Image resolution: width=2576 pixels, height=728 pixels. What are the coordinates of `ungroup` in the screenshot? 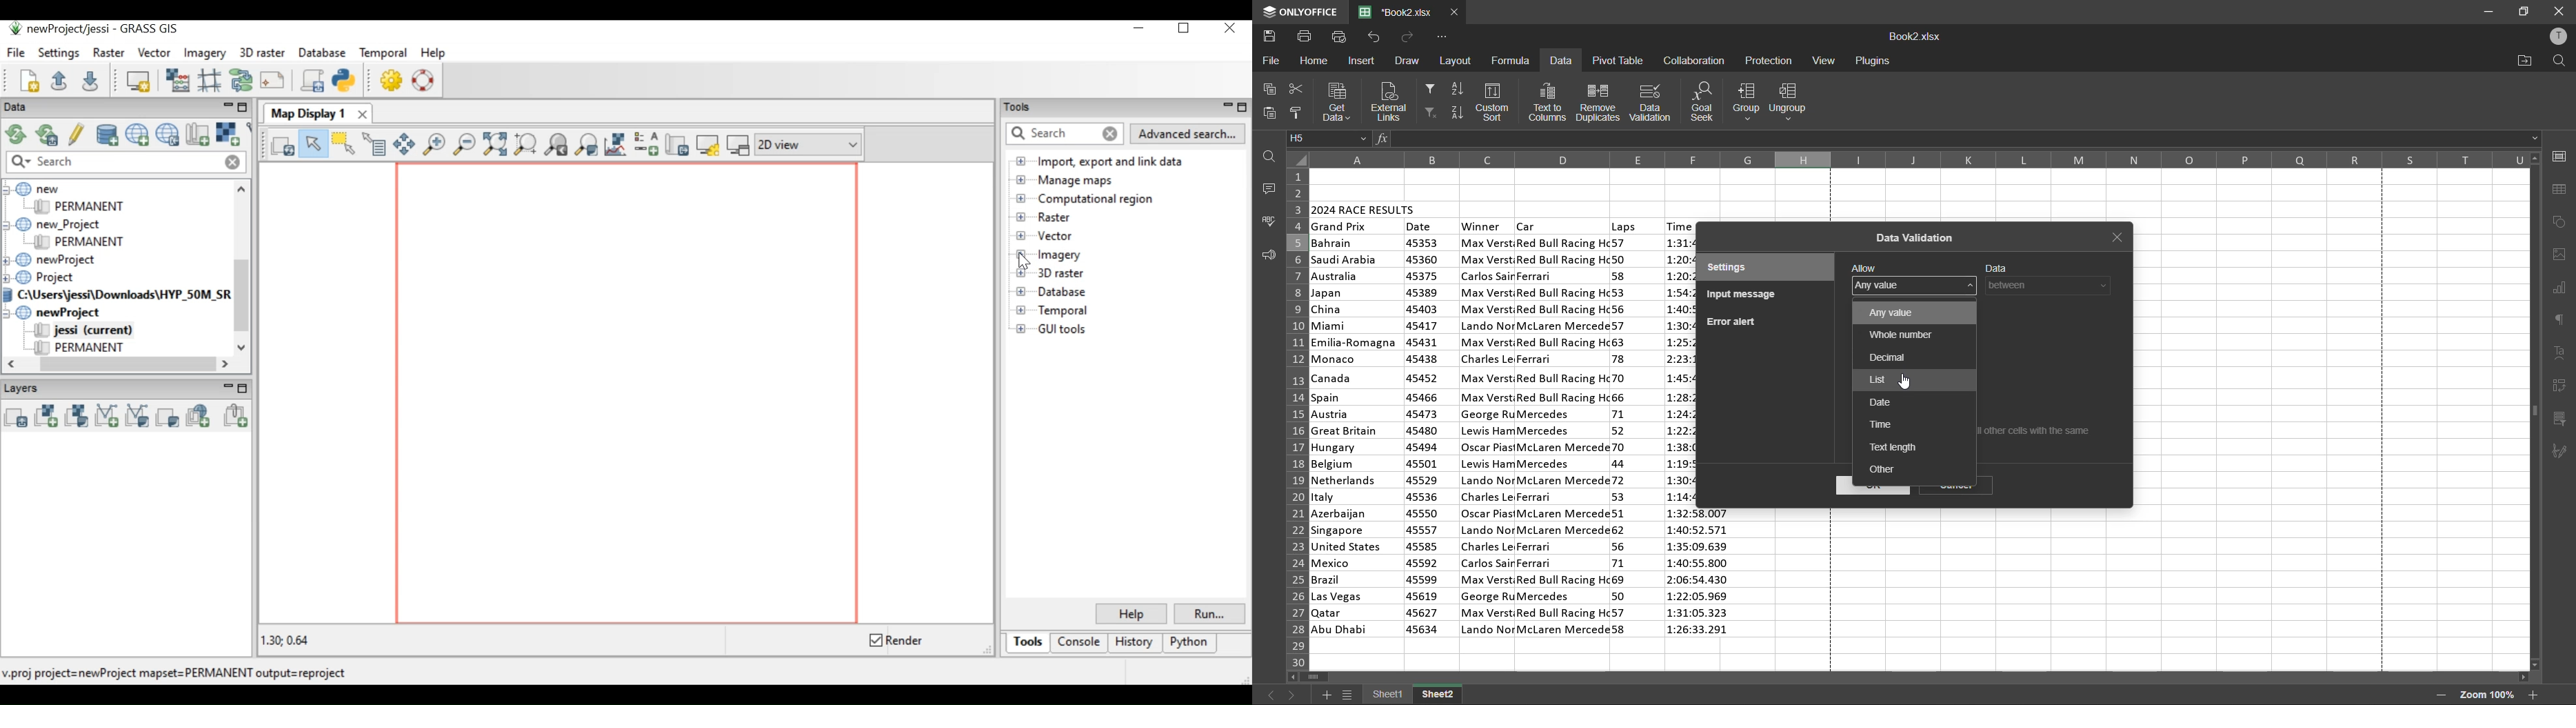 It's located at (1793, 103).